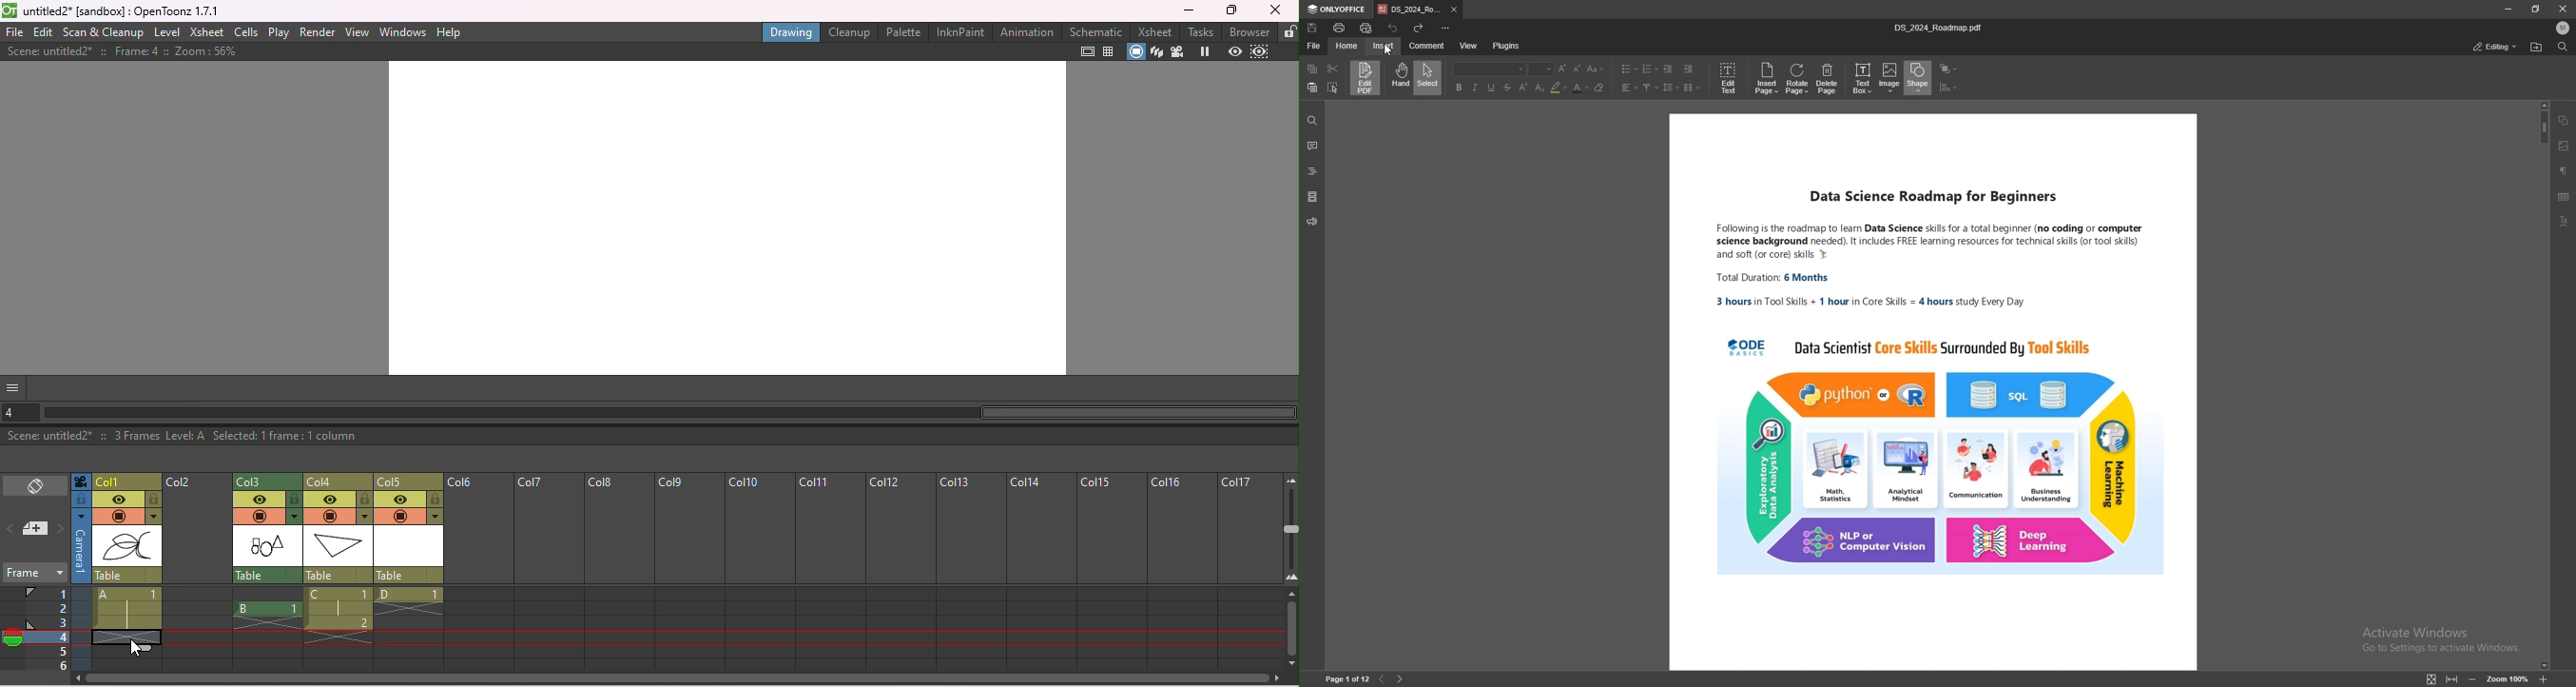 The height and width of the screenshot is (700, 2576). Describe the element at coordinates (2564, 28) in the screenshot. I see `profile` at that location.